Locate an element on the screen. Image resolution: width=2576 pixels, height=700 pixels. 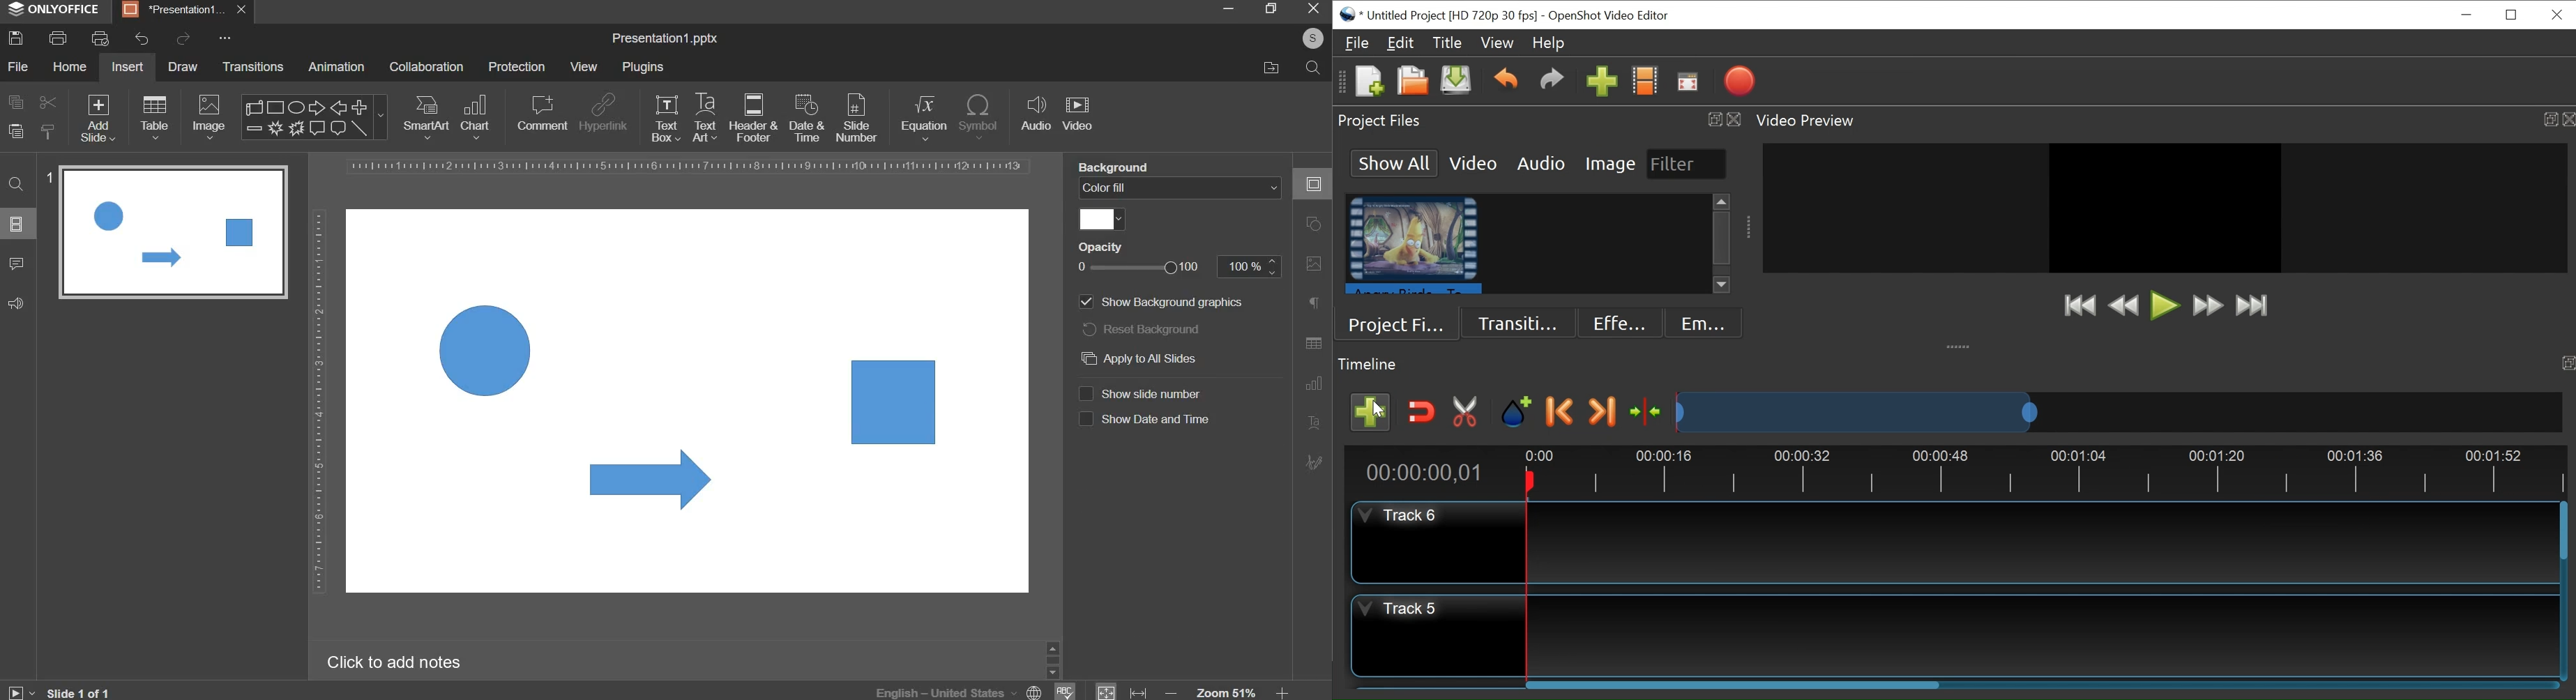
paragraph setting is located at coordinates (1314, 305).